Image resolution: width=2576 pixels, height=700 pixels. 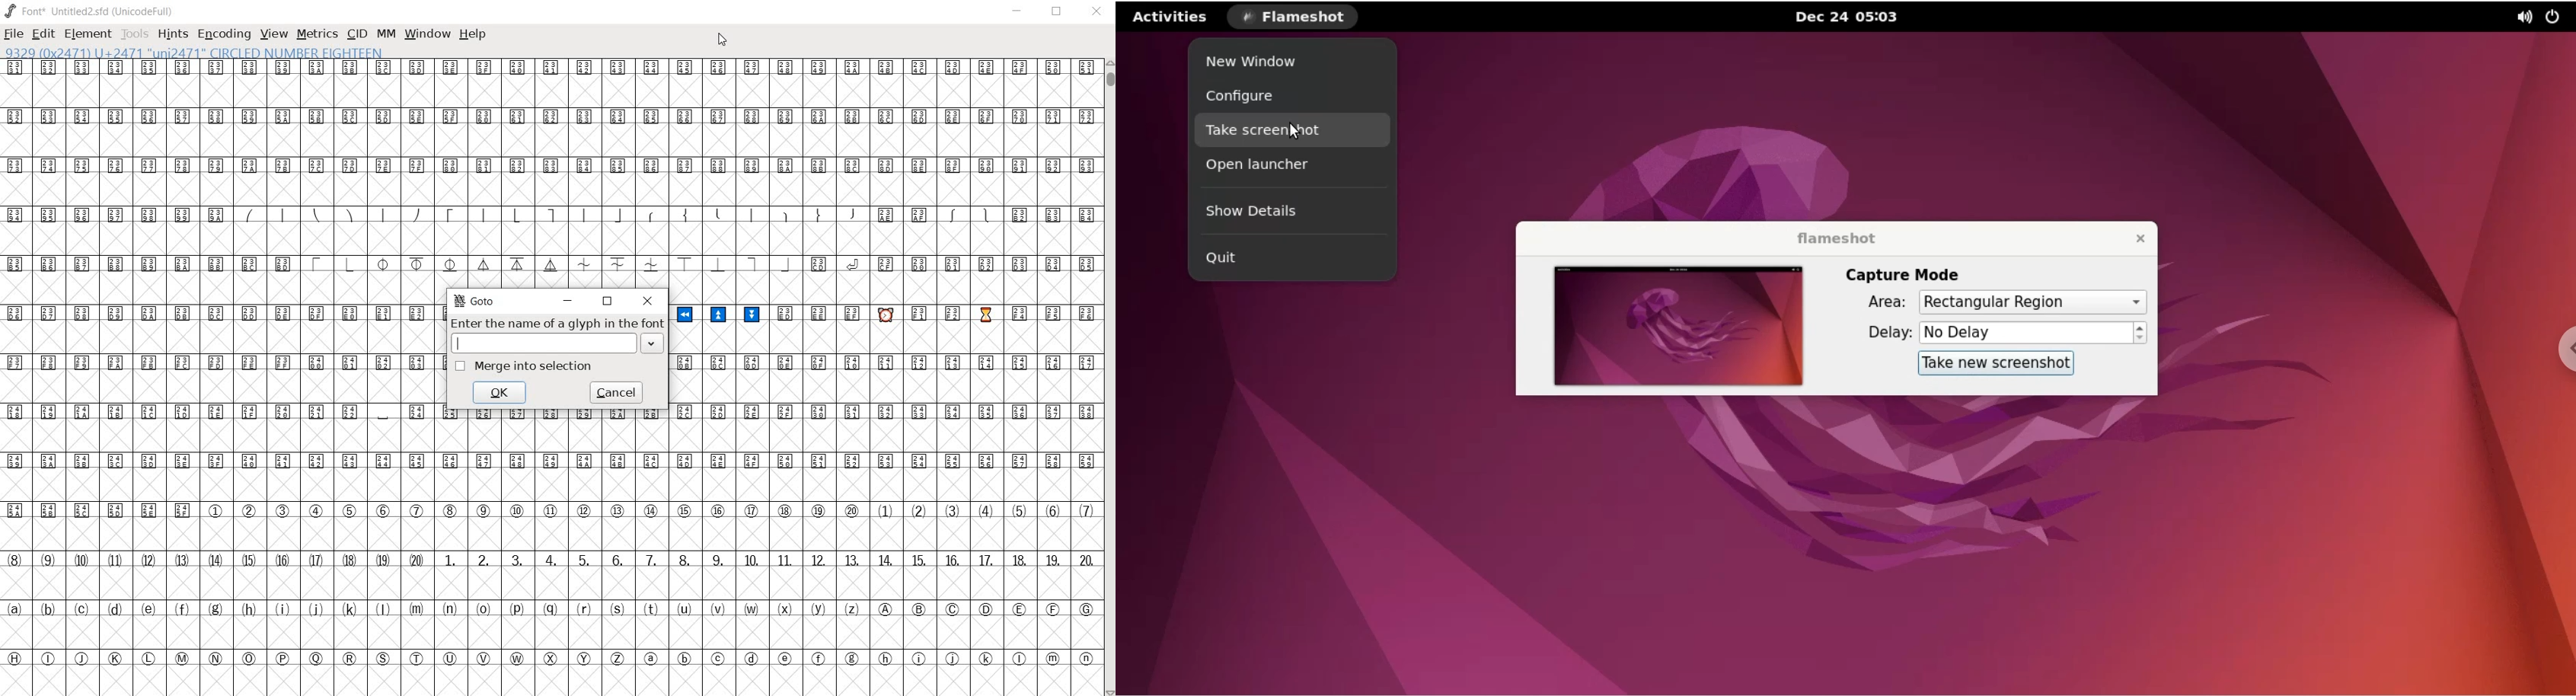 What do you see at coordinates (1287, 256) in the screenshot?
I see `quit` at bounding box center [1287, 256].